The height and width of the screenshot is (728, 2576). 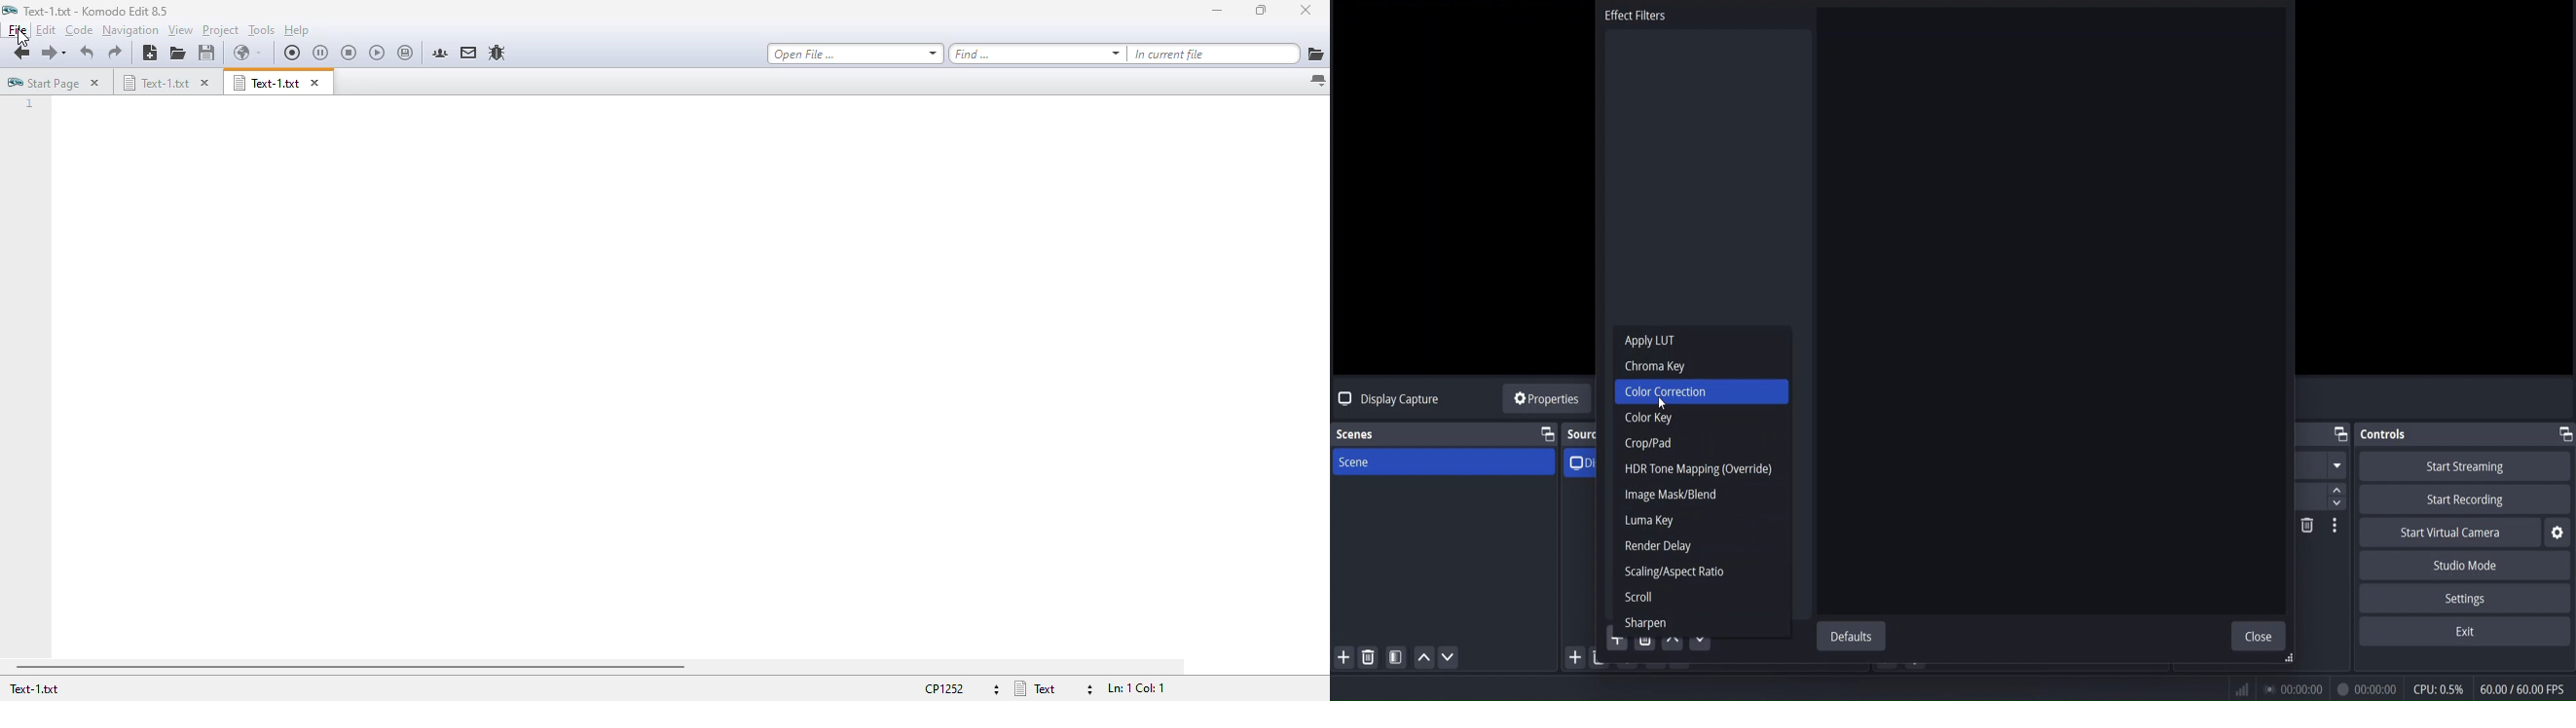 What do you see at coordinates (2261, 636) in the screenshot?
I see `close` at bounding box center [2261, 636].